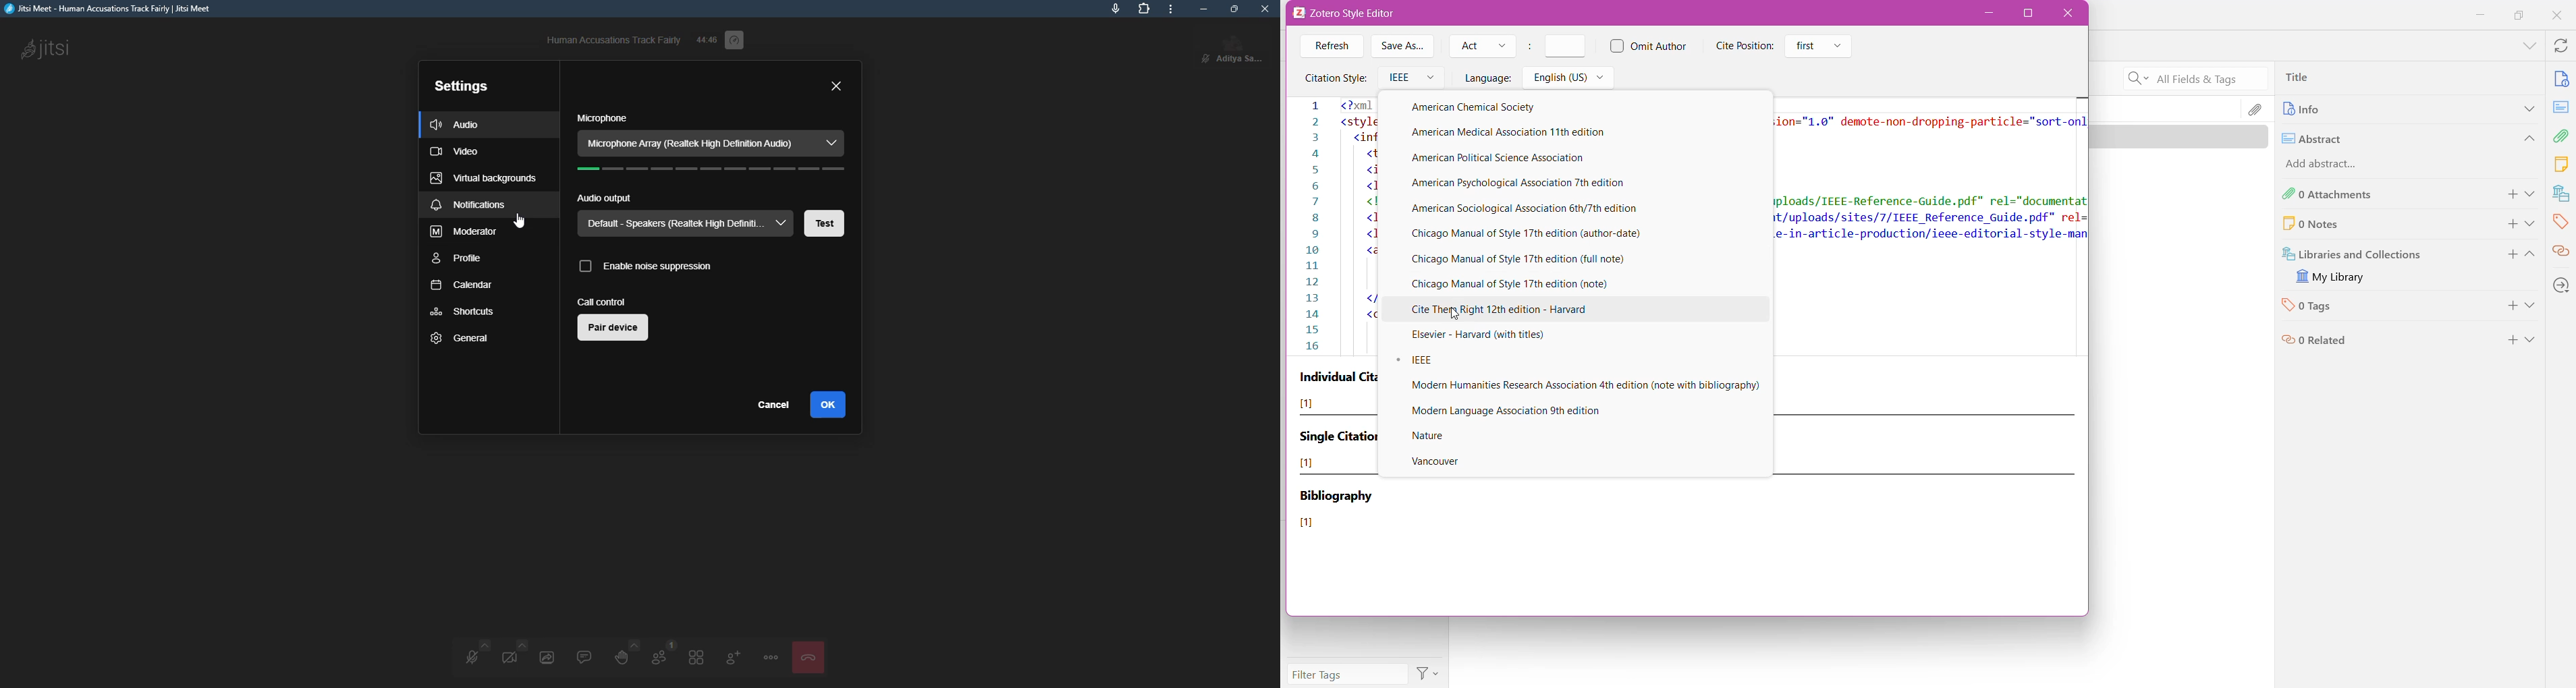 Image resolution: width=2576 pixels, height=700 pixels. What do you see at coordinates (1520, 412) in the screenshot?
I see `Modern Language Association 9th edition` at bounding box center [1520, 412].